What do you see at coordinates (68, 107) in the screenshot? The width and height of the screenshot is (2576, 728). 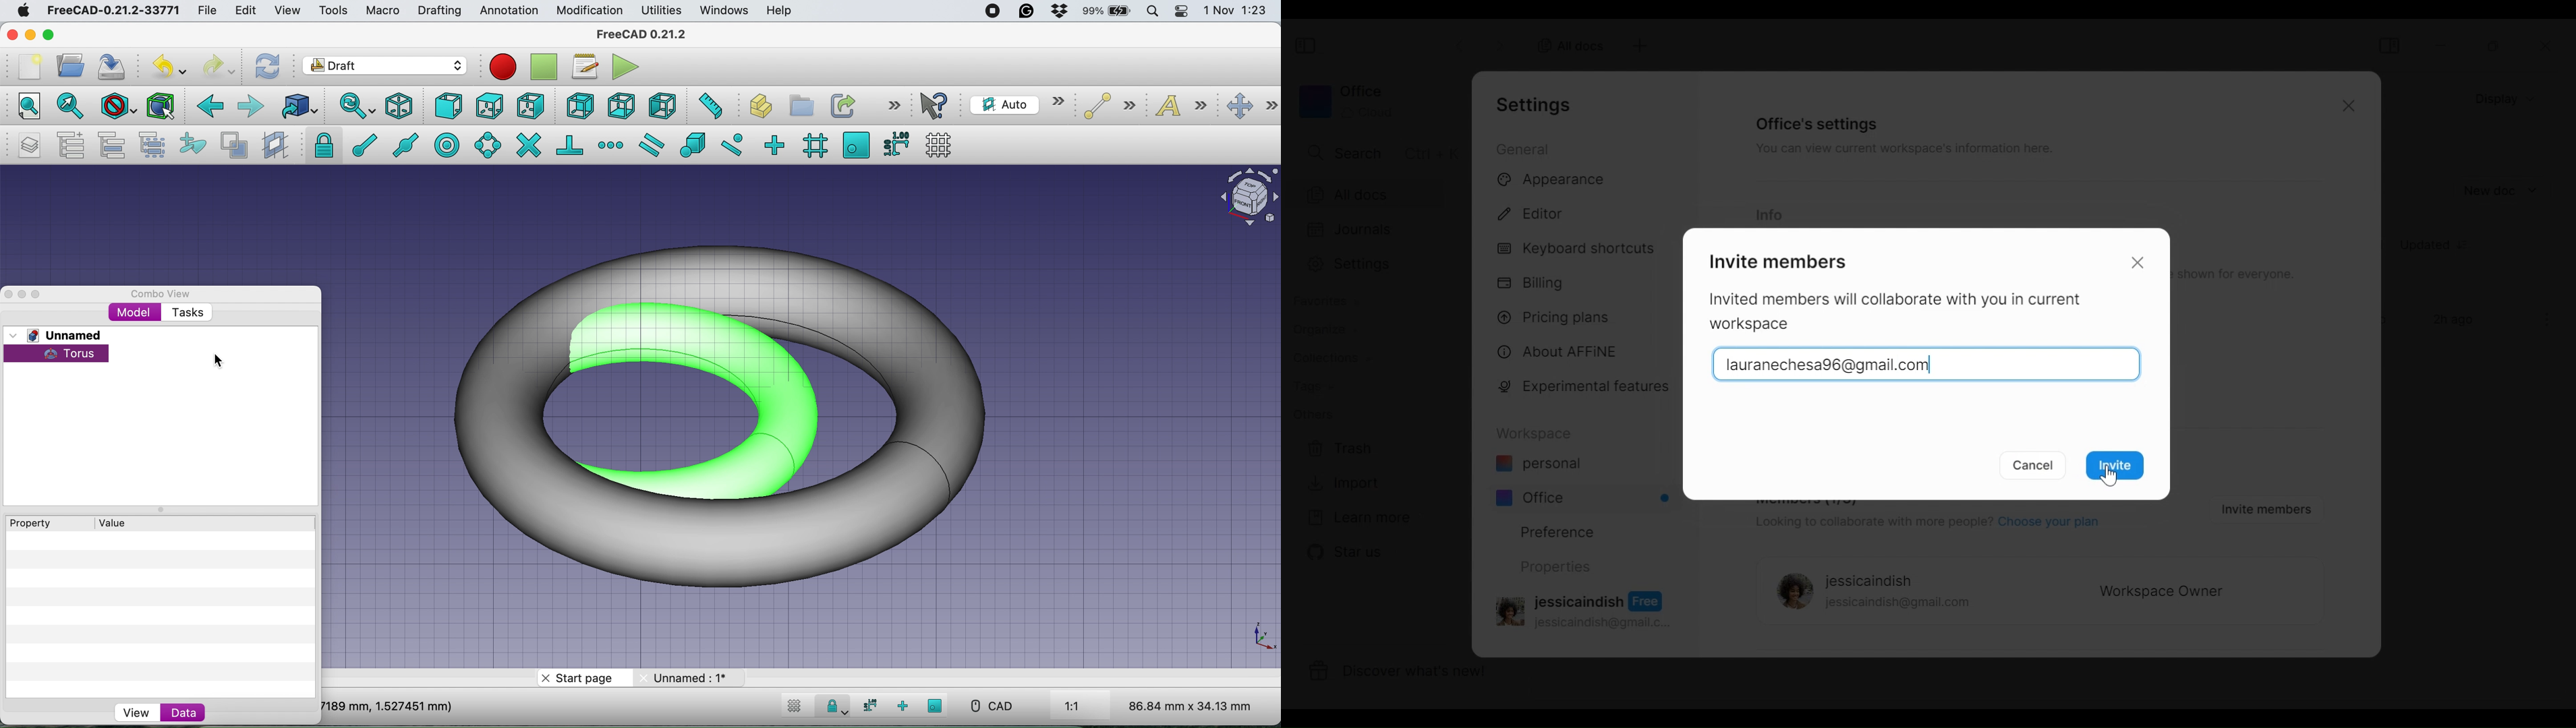 I see `fit all selection` at bounding box center [68, 107].